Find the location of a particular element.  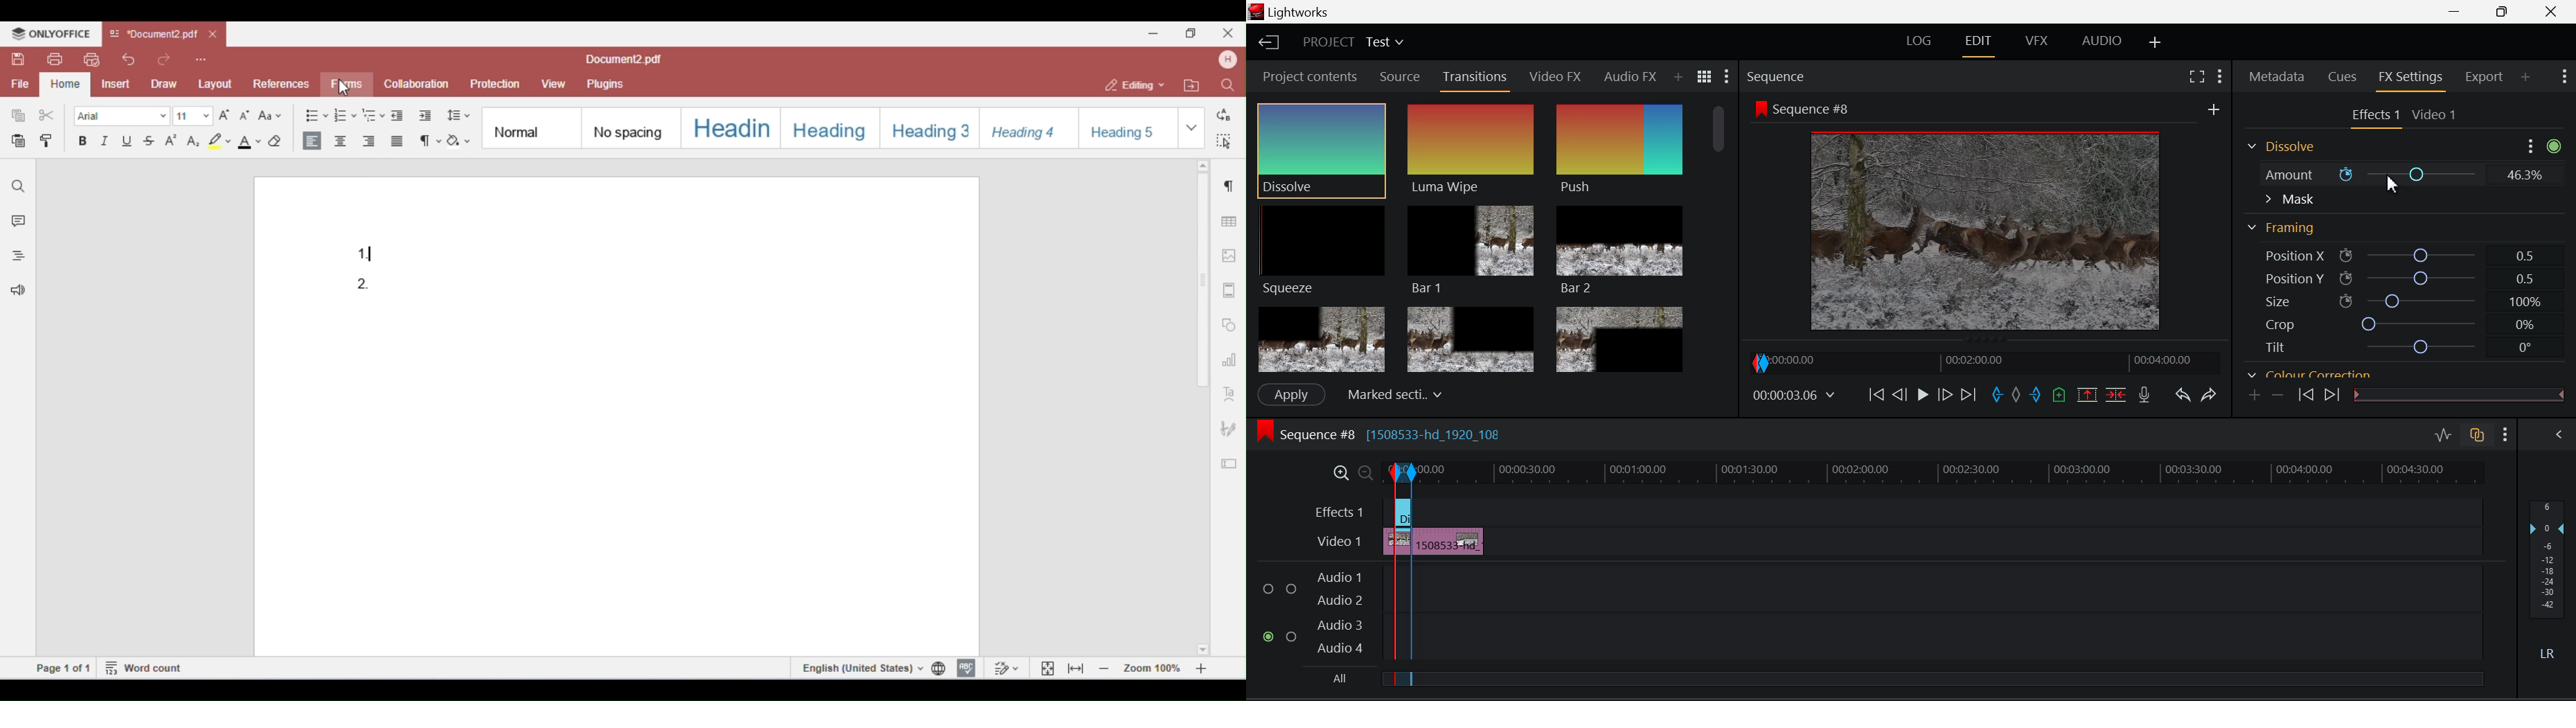

Push is located at coordinates (1619, 151).